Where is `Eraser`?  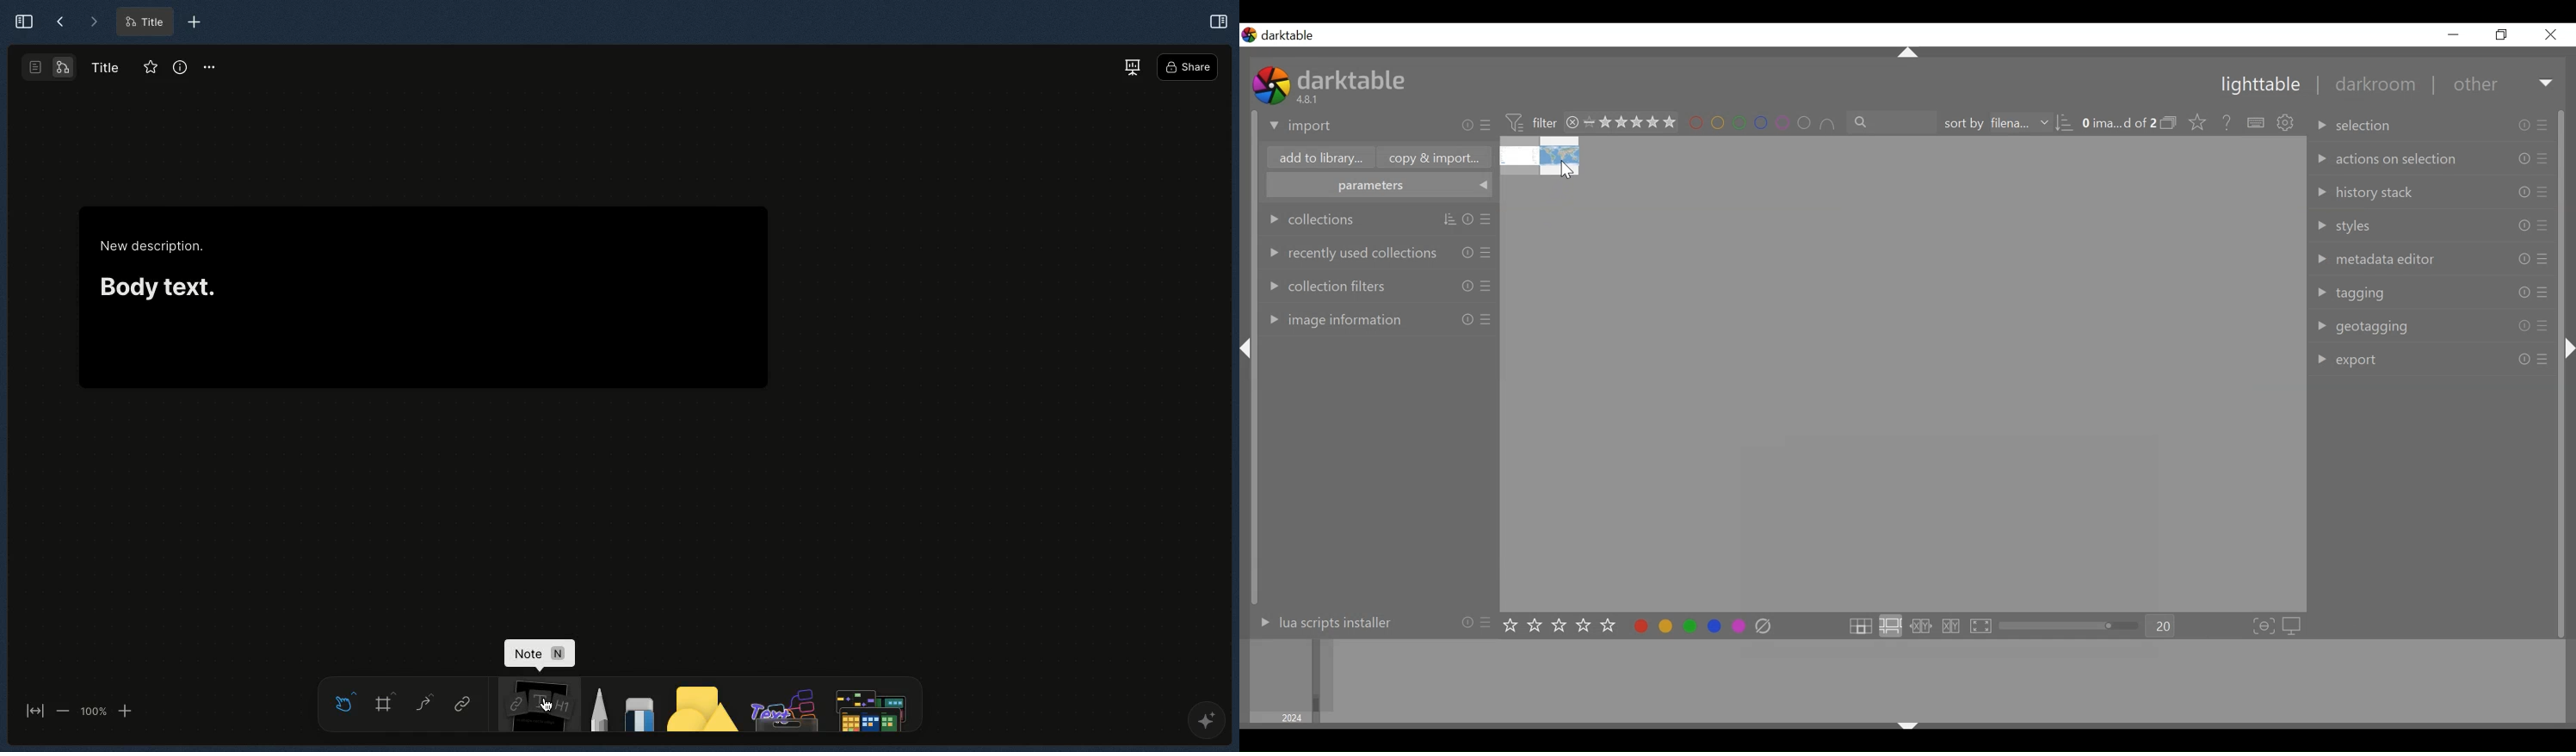
Eraser is located at coordinates (638, 710).